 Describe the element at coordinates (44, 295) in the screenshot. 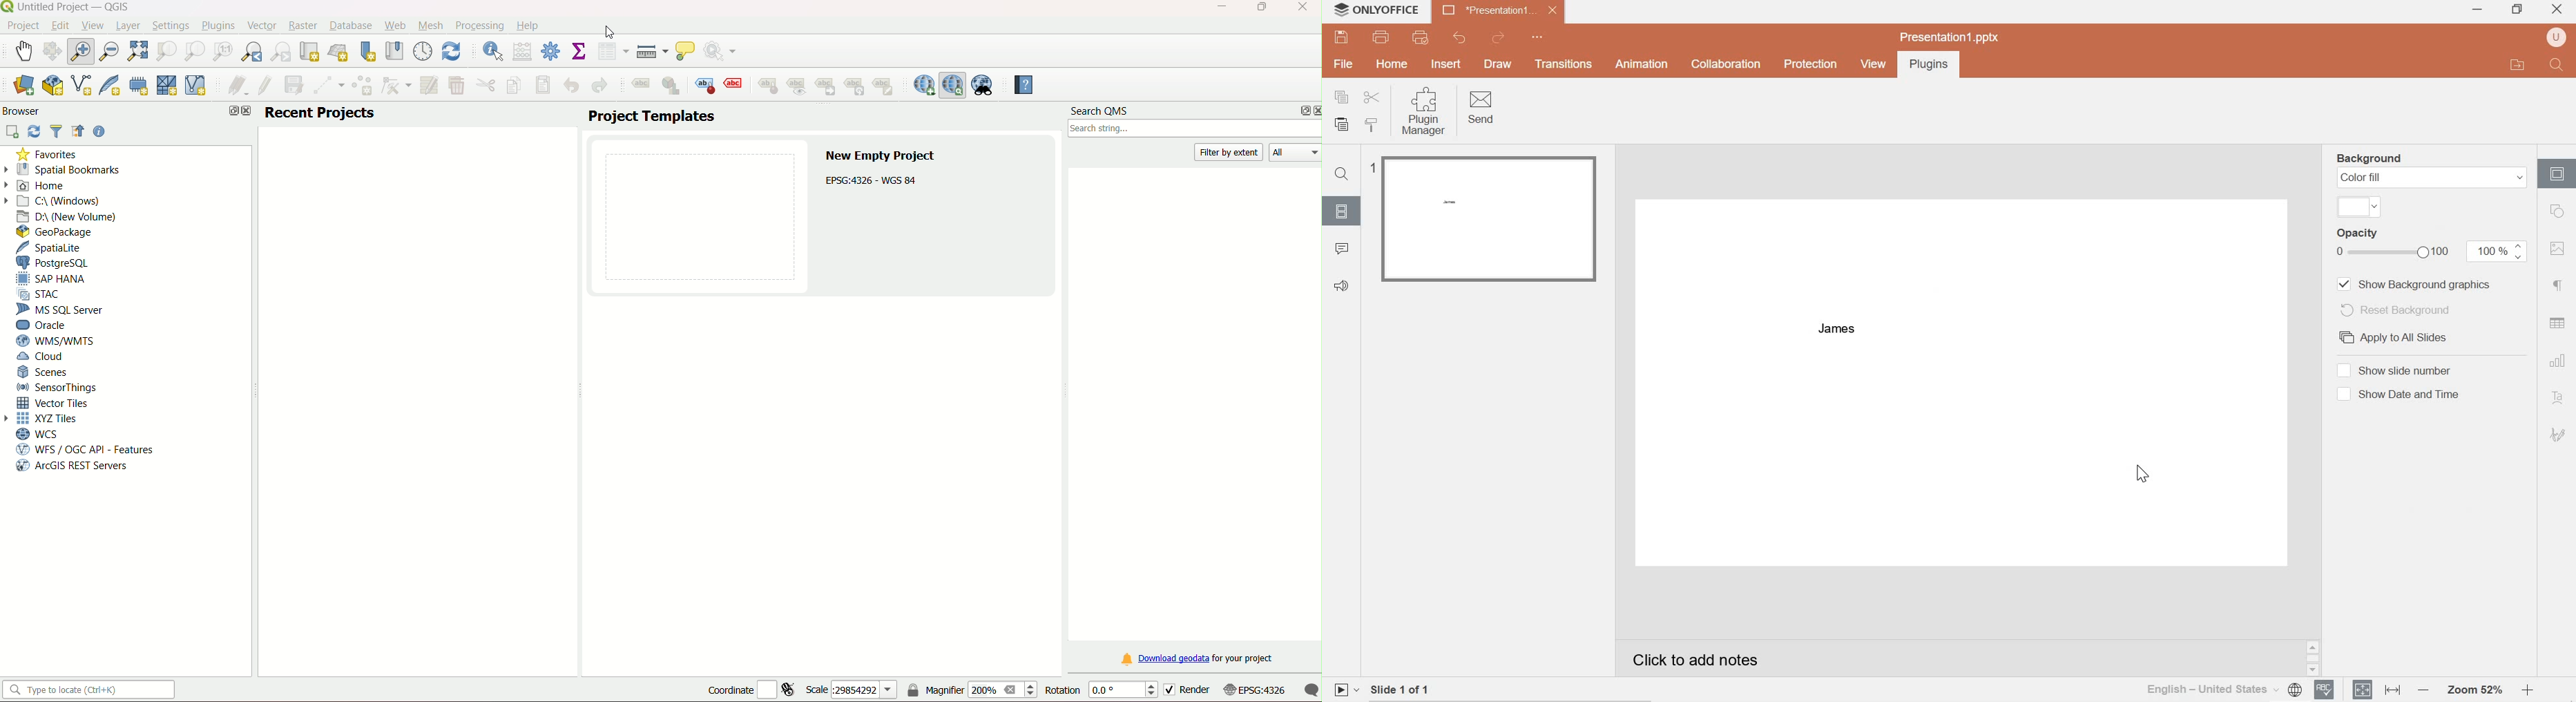

I see `STAC` at that location.